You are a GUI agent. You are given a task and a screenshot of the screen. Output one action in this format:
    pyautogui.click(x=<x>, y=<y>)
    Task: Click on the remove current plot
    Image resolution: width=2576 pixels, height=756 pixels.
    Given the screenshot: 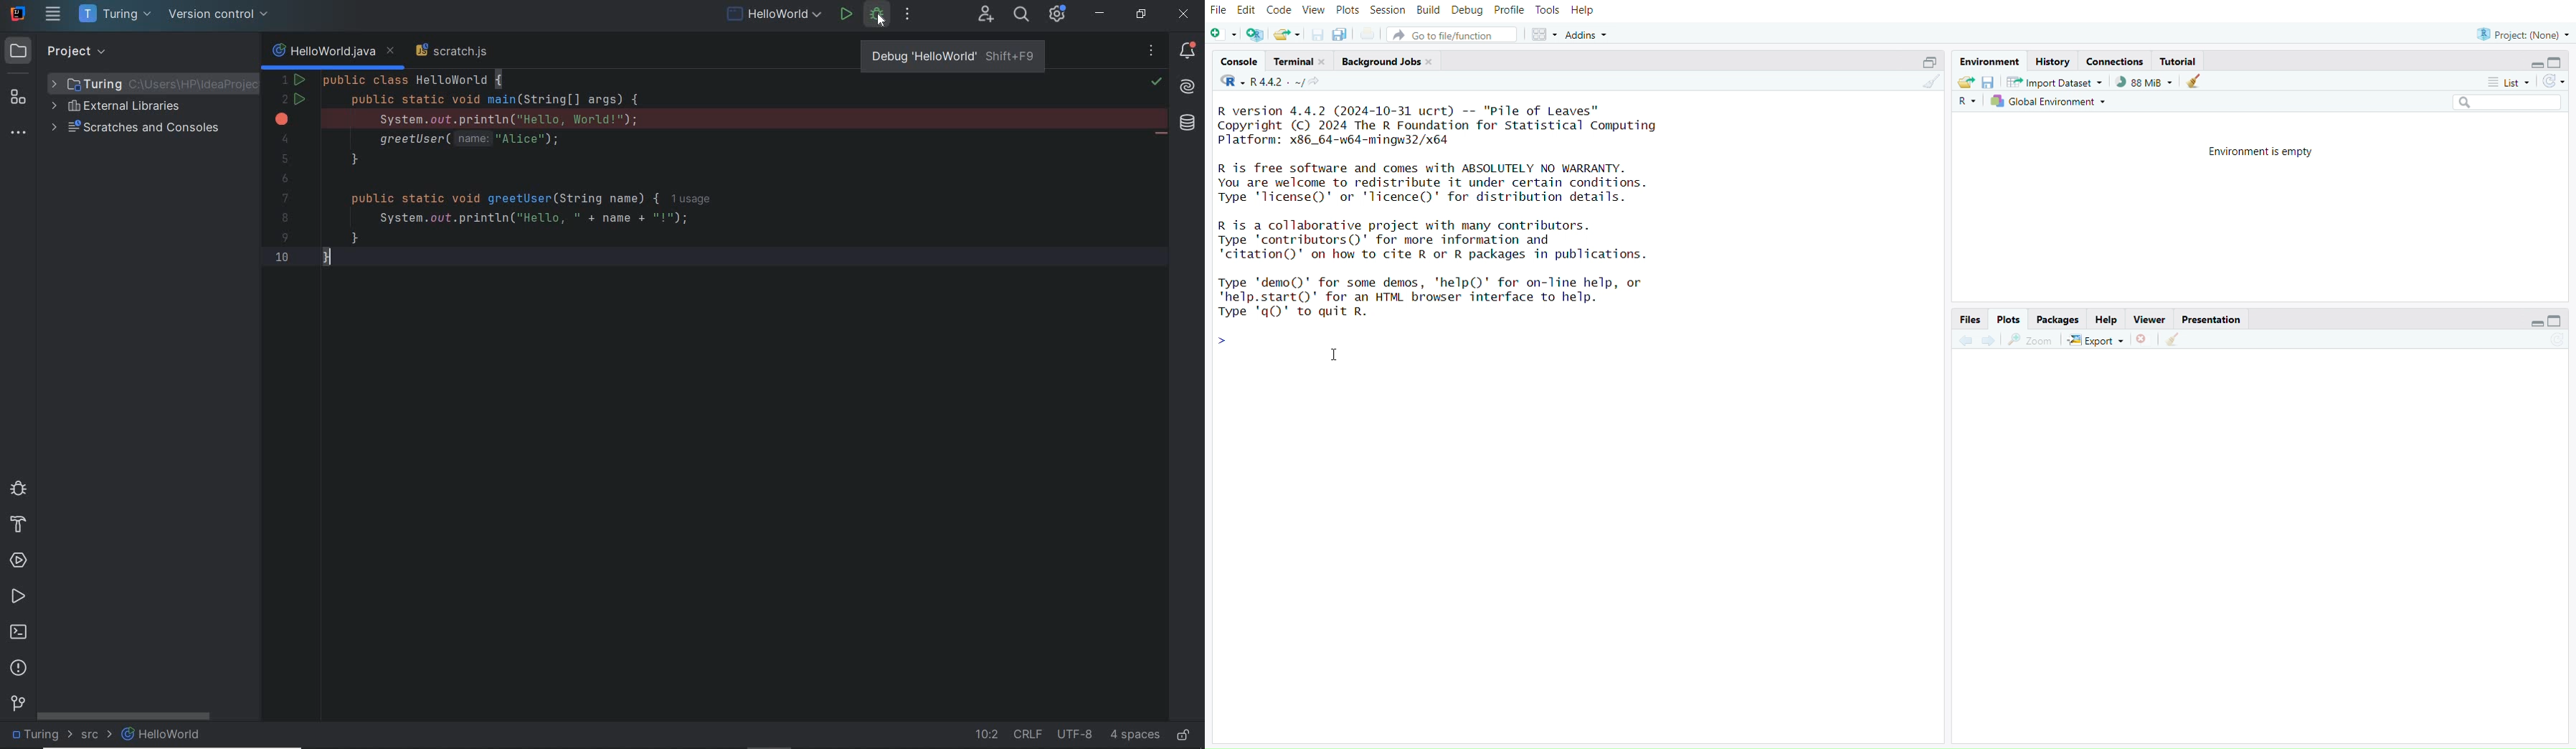 What is the action you would take?
    pyautogui.click(x=2143, y=340)
    